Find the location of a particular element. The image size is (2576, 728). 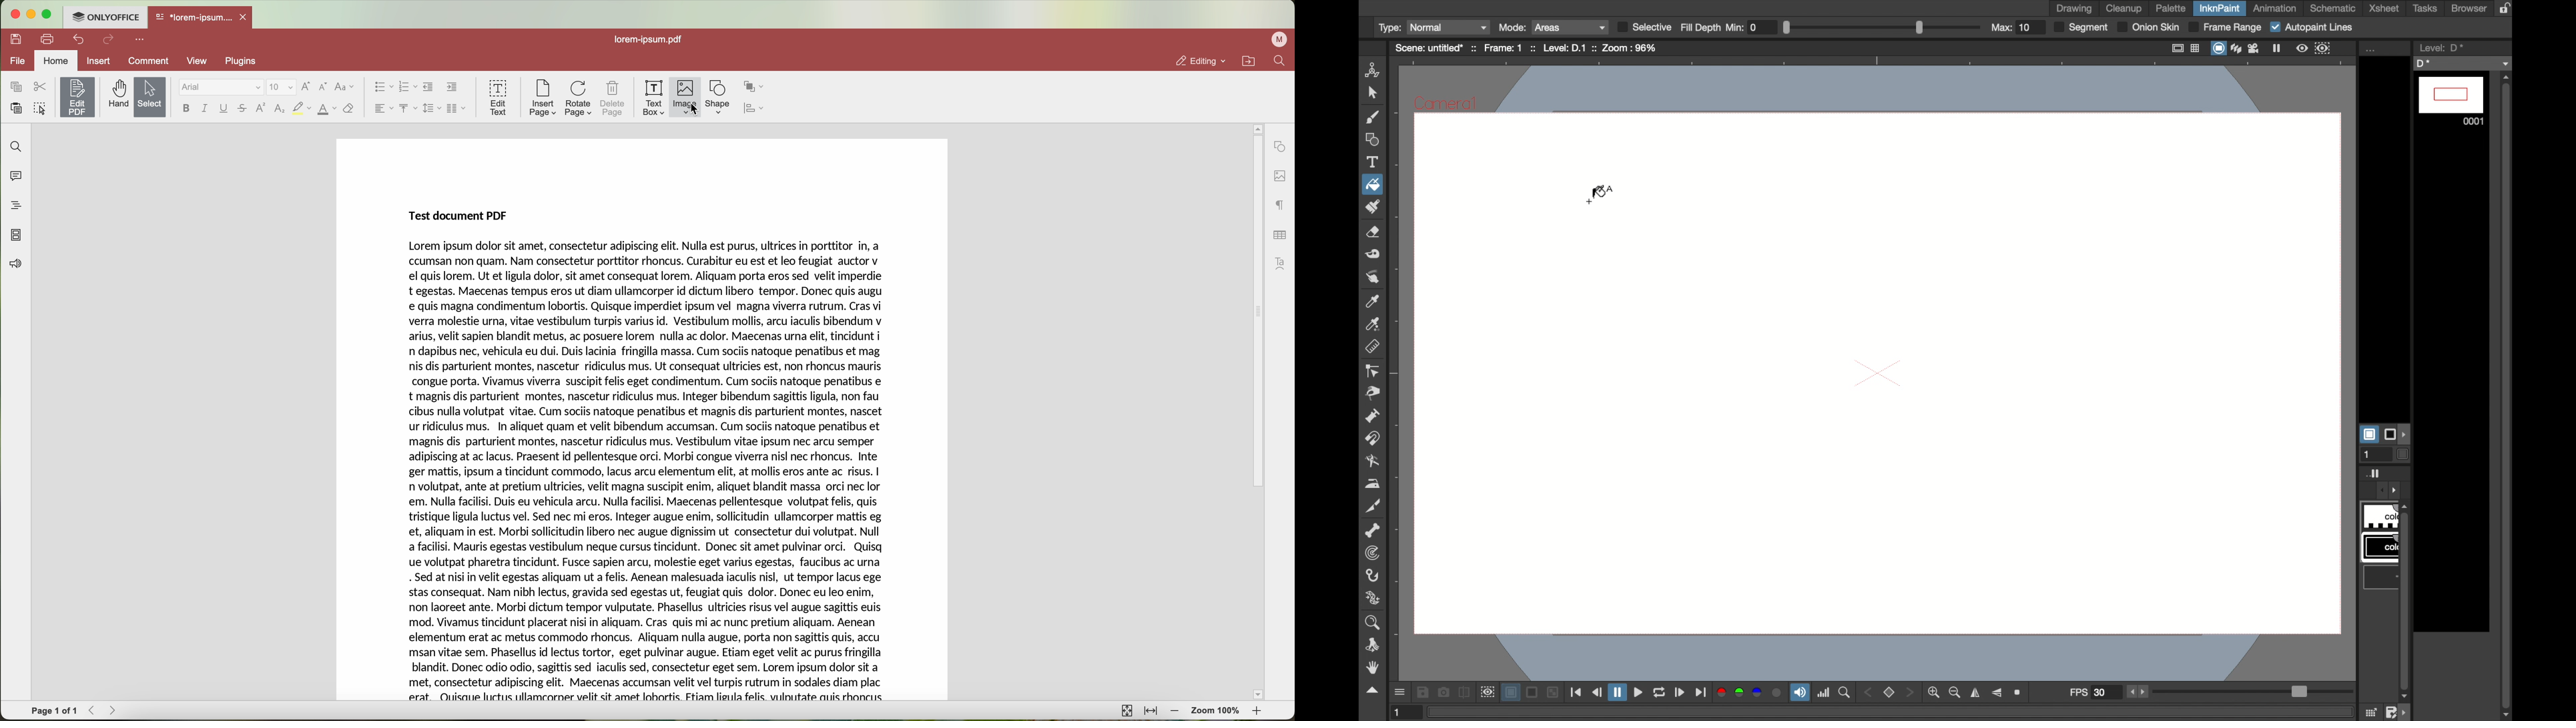

zoom out is located at coordinates (1175, 711).